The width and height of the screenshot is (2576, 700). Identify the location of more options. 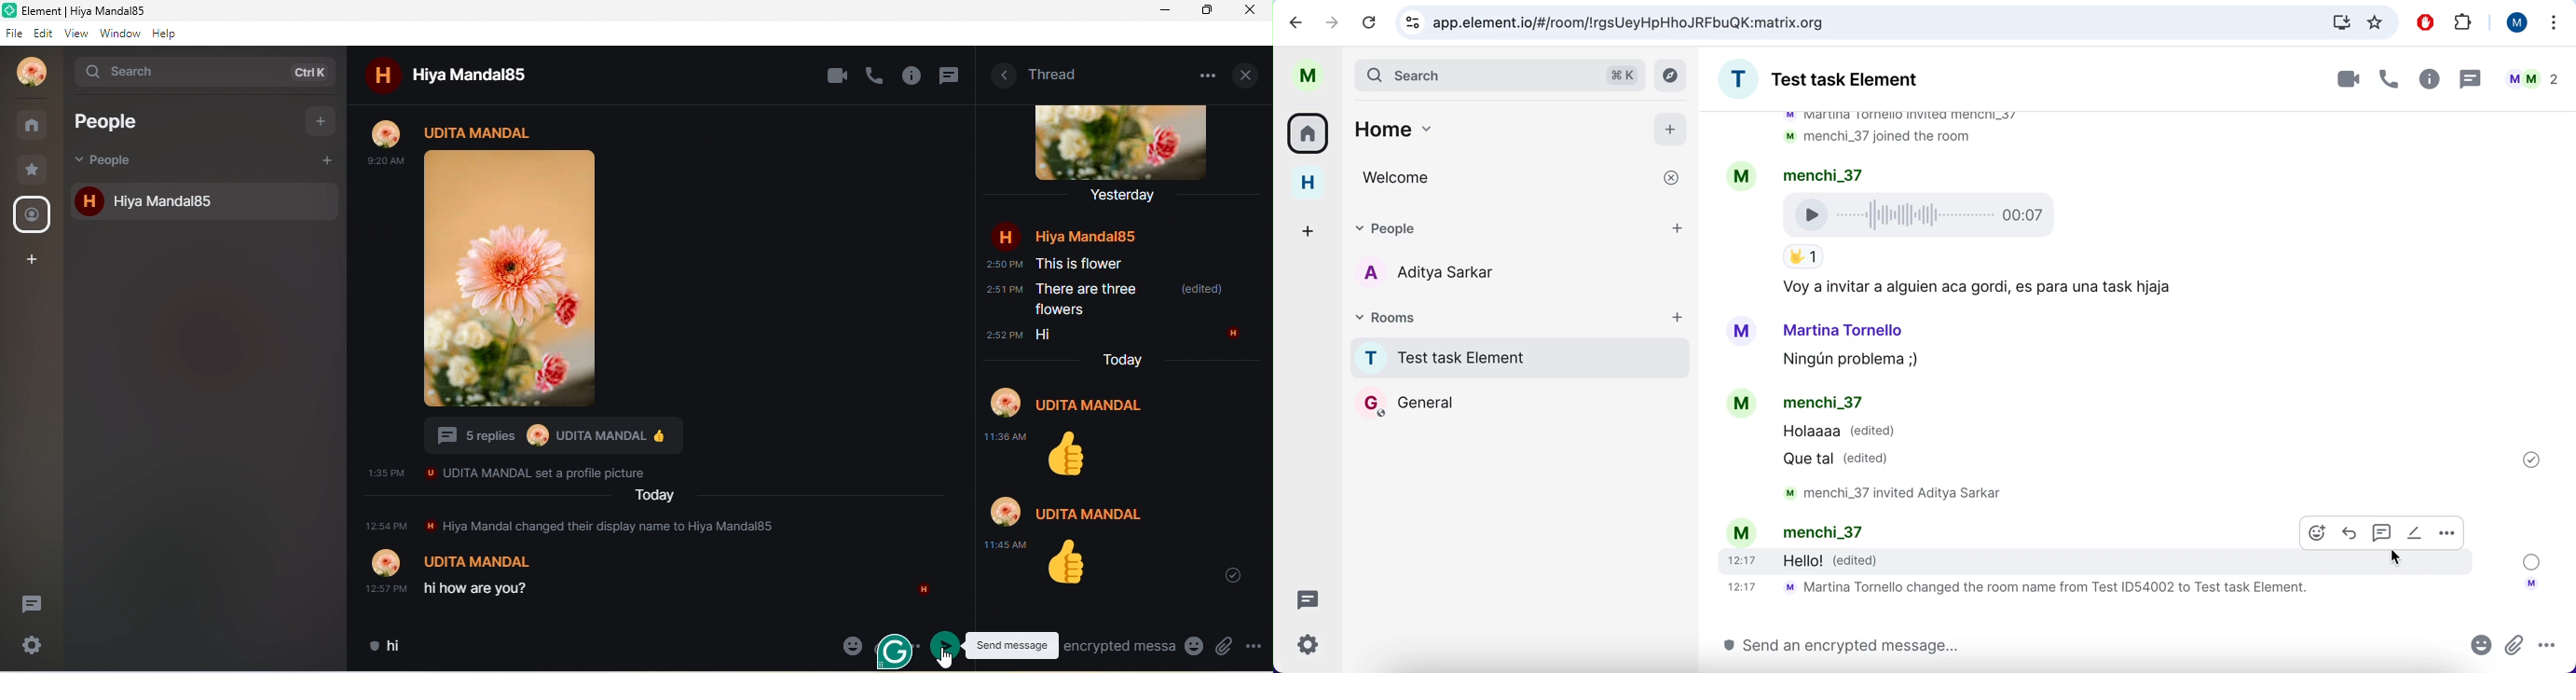
(2549, 24).